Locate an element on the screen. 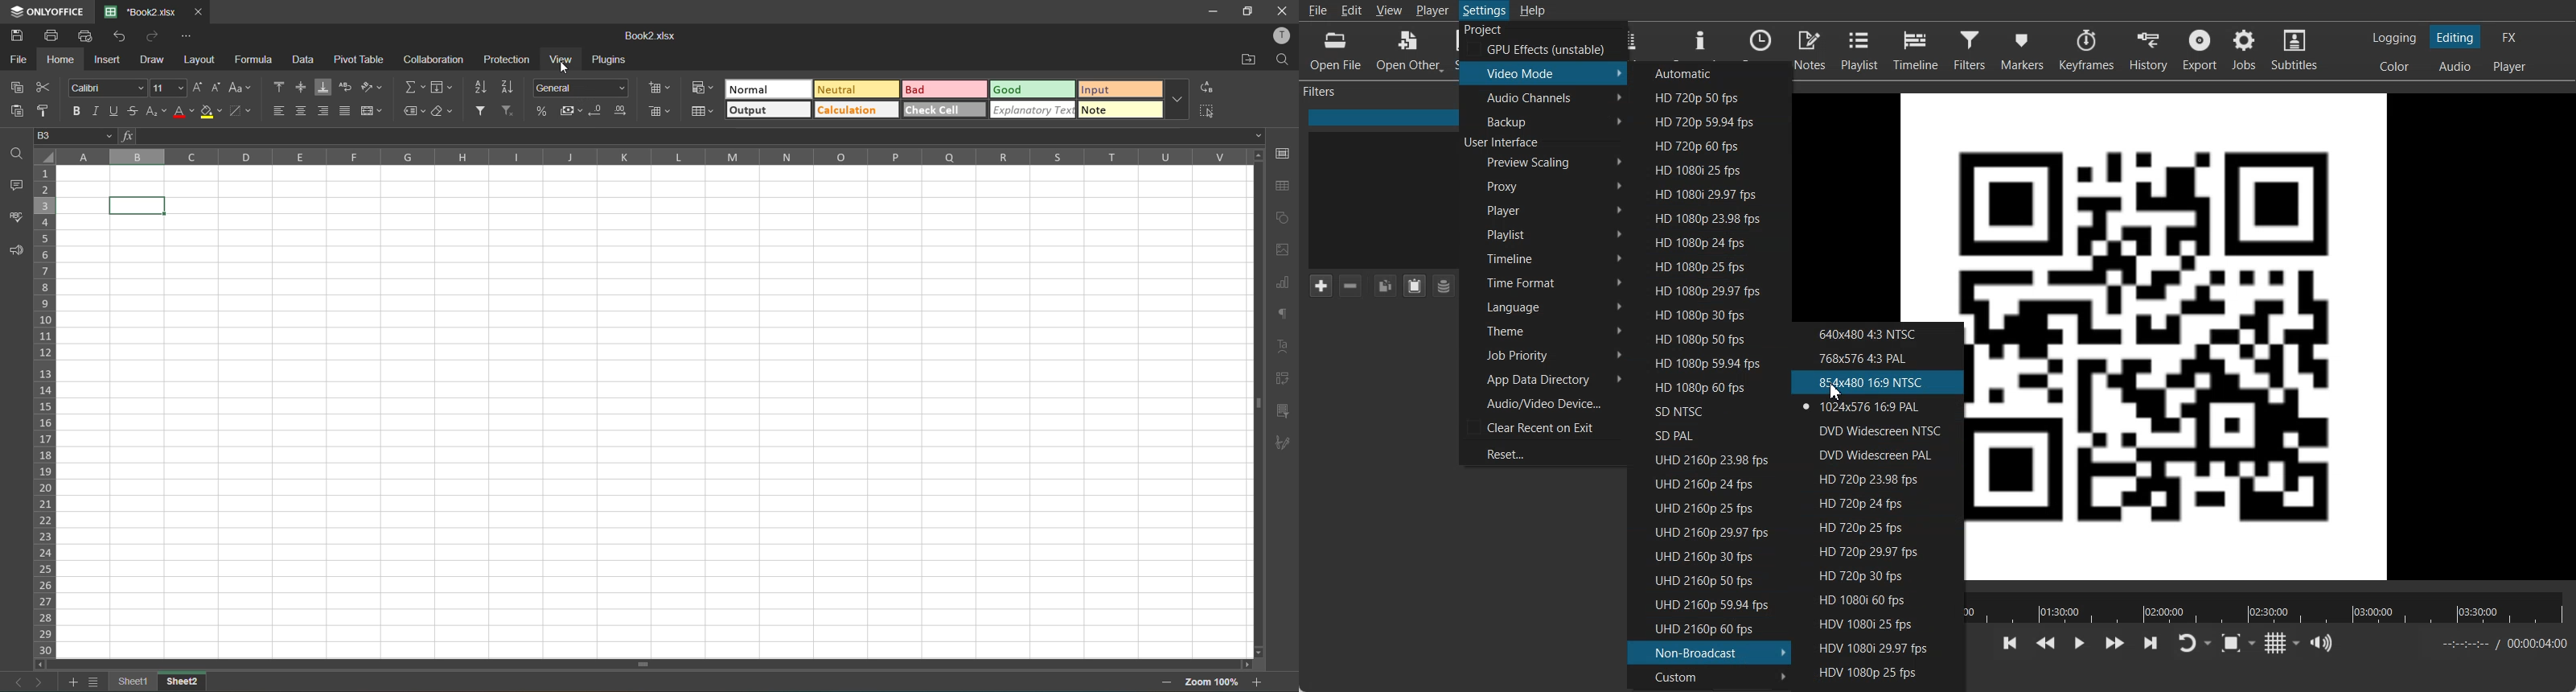 The width and height of the screenshot is (2576, 700). Play quickly backward is located at coordinates (2045, 644).